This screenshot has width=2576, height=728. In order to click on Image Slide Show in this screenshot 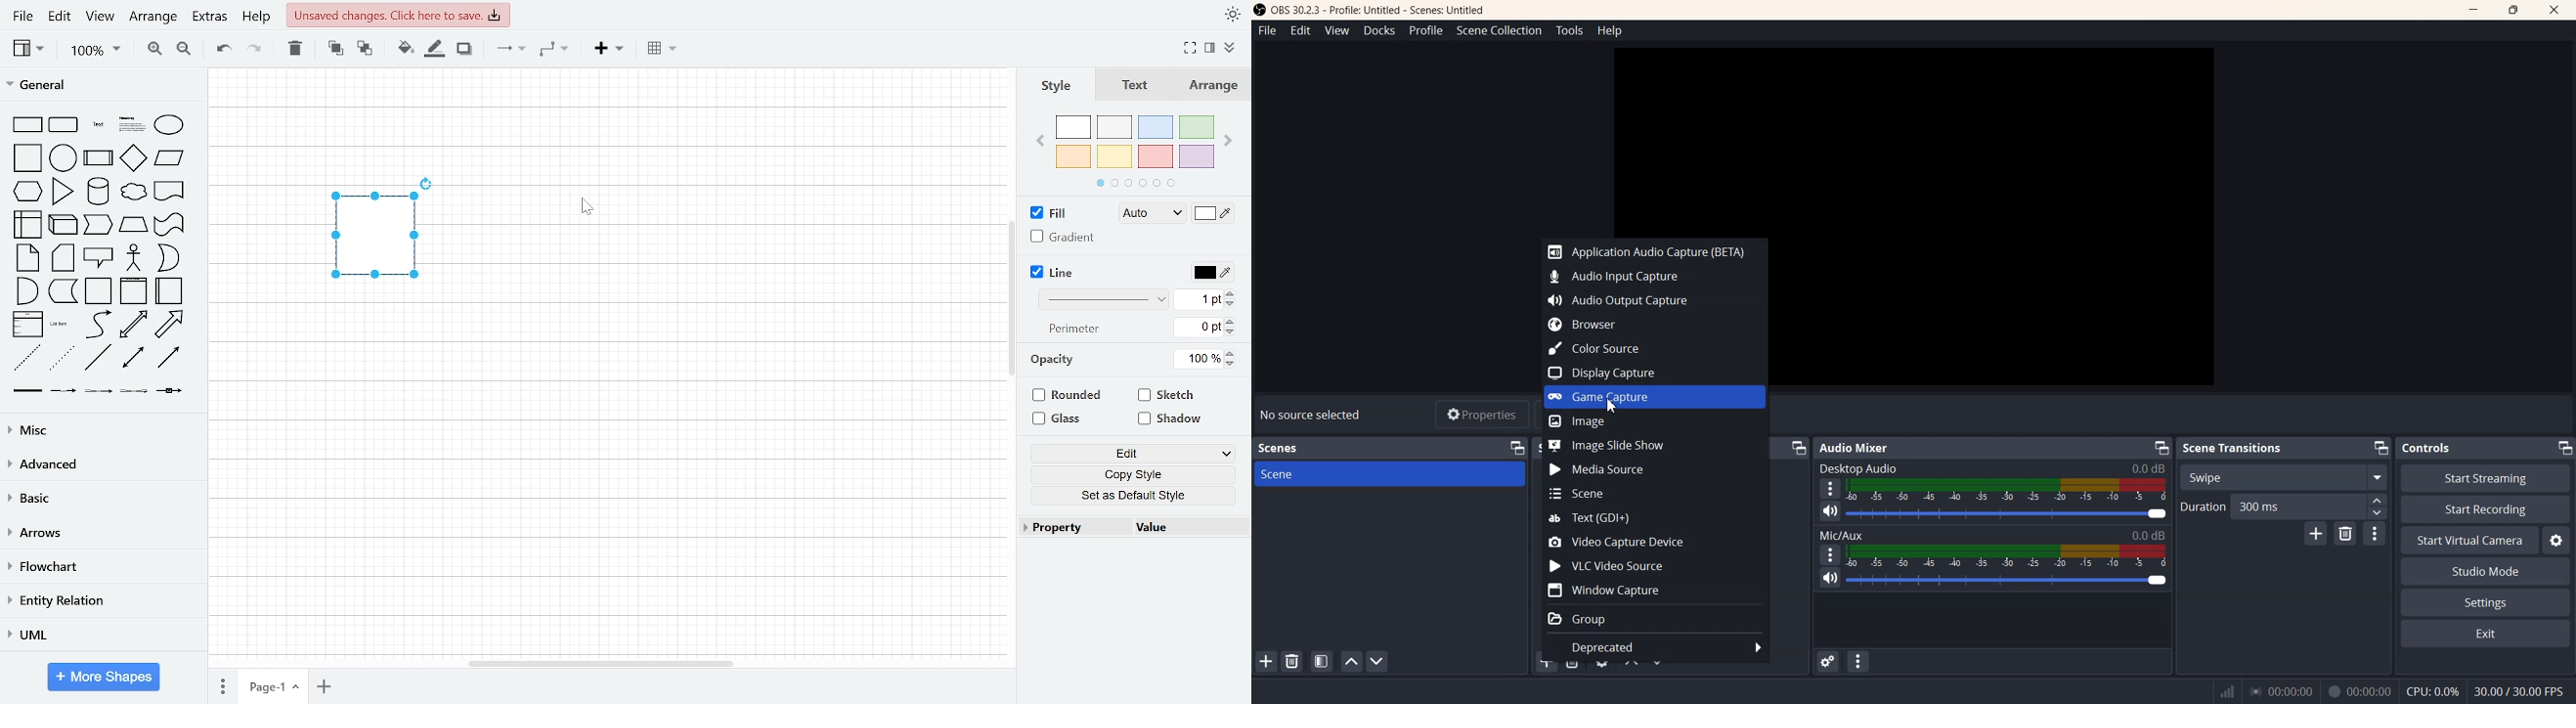, I will do `click(1654, 446)`.